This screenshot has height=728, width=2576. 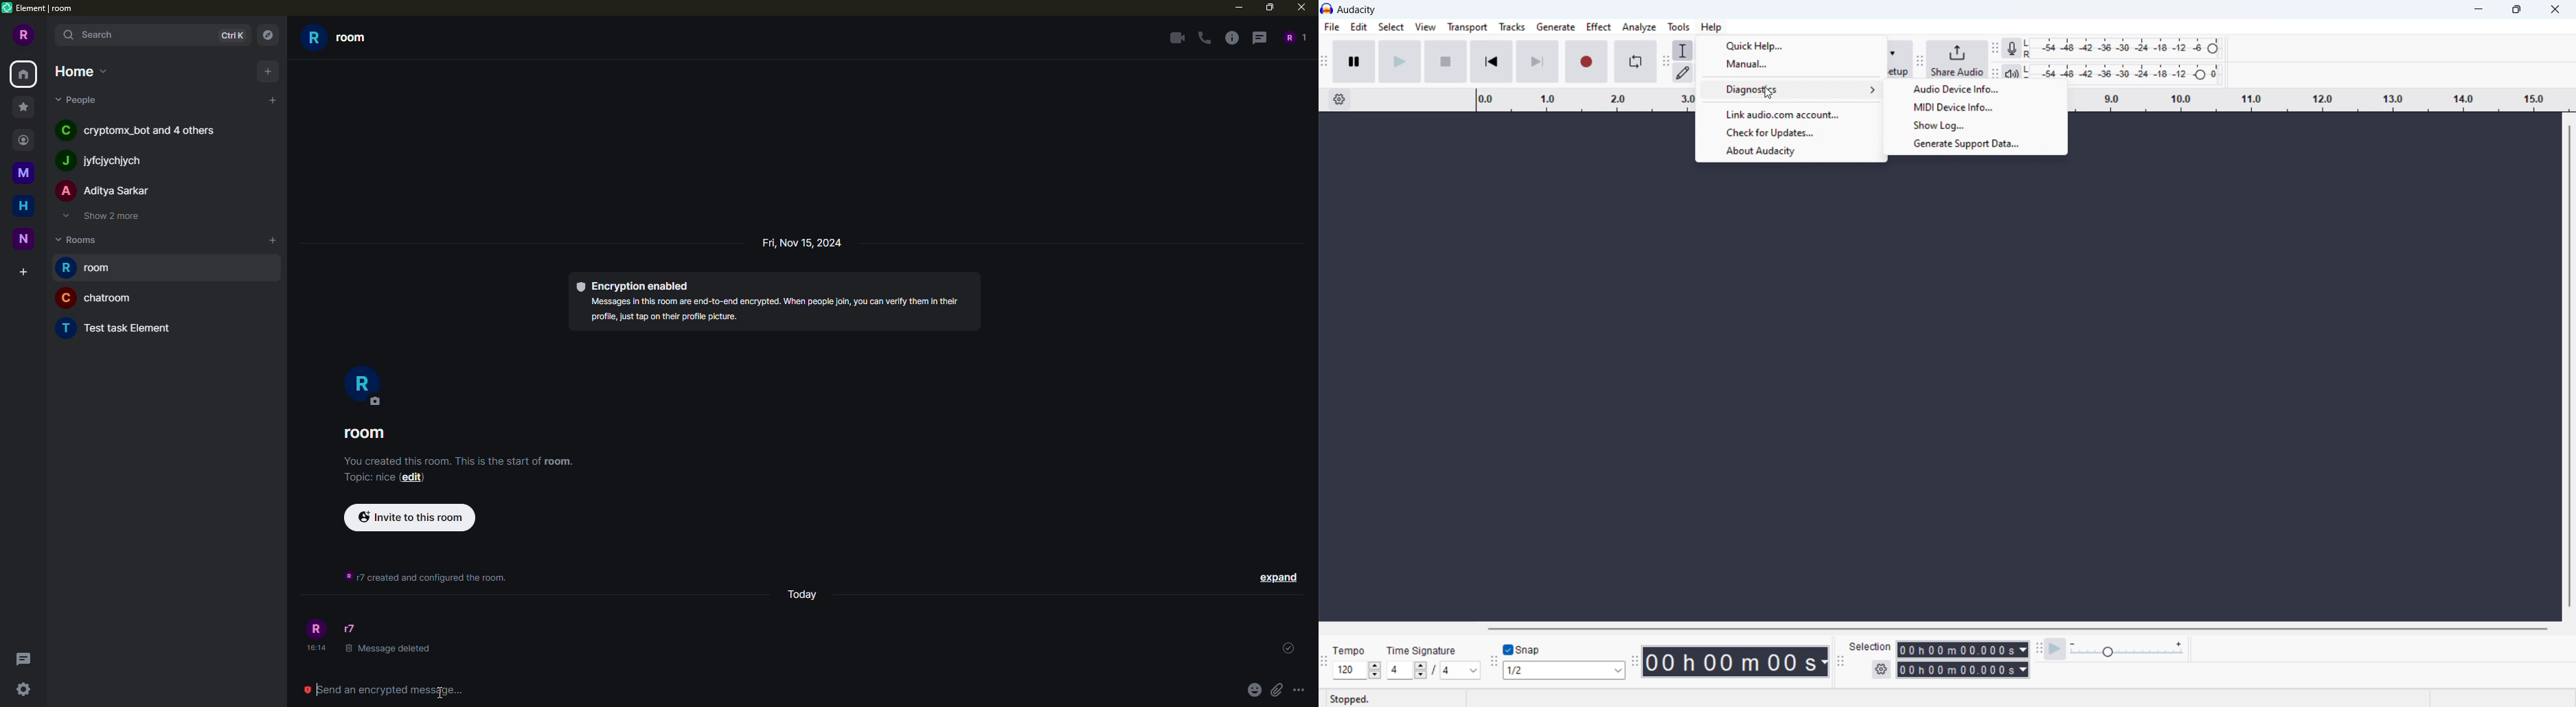 I want to click on home, so click(x=21, y=205).